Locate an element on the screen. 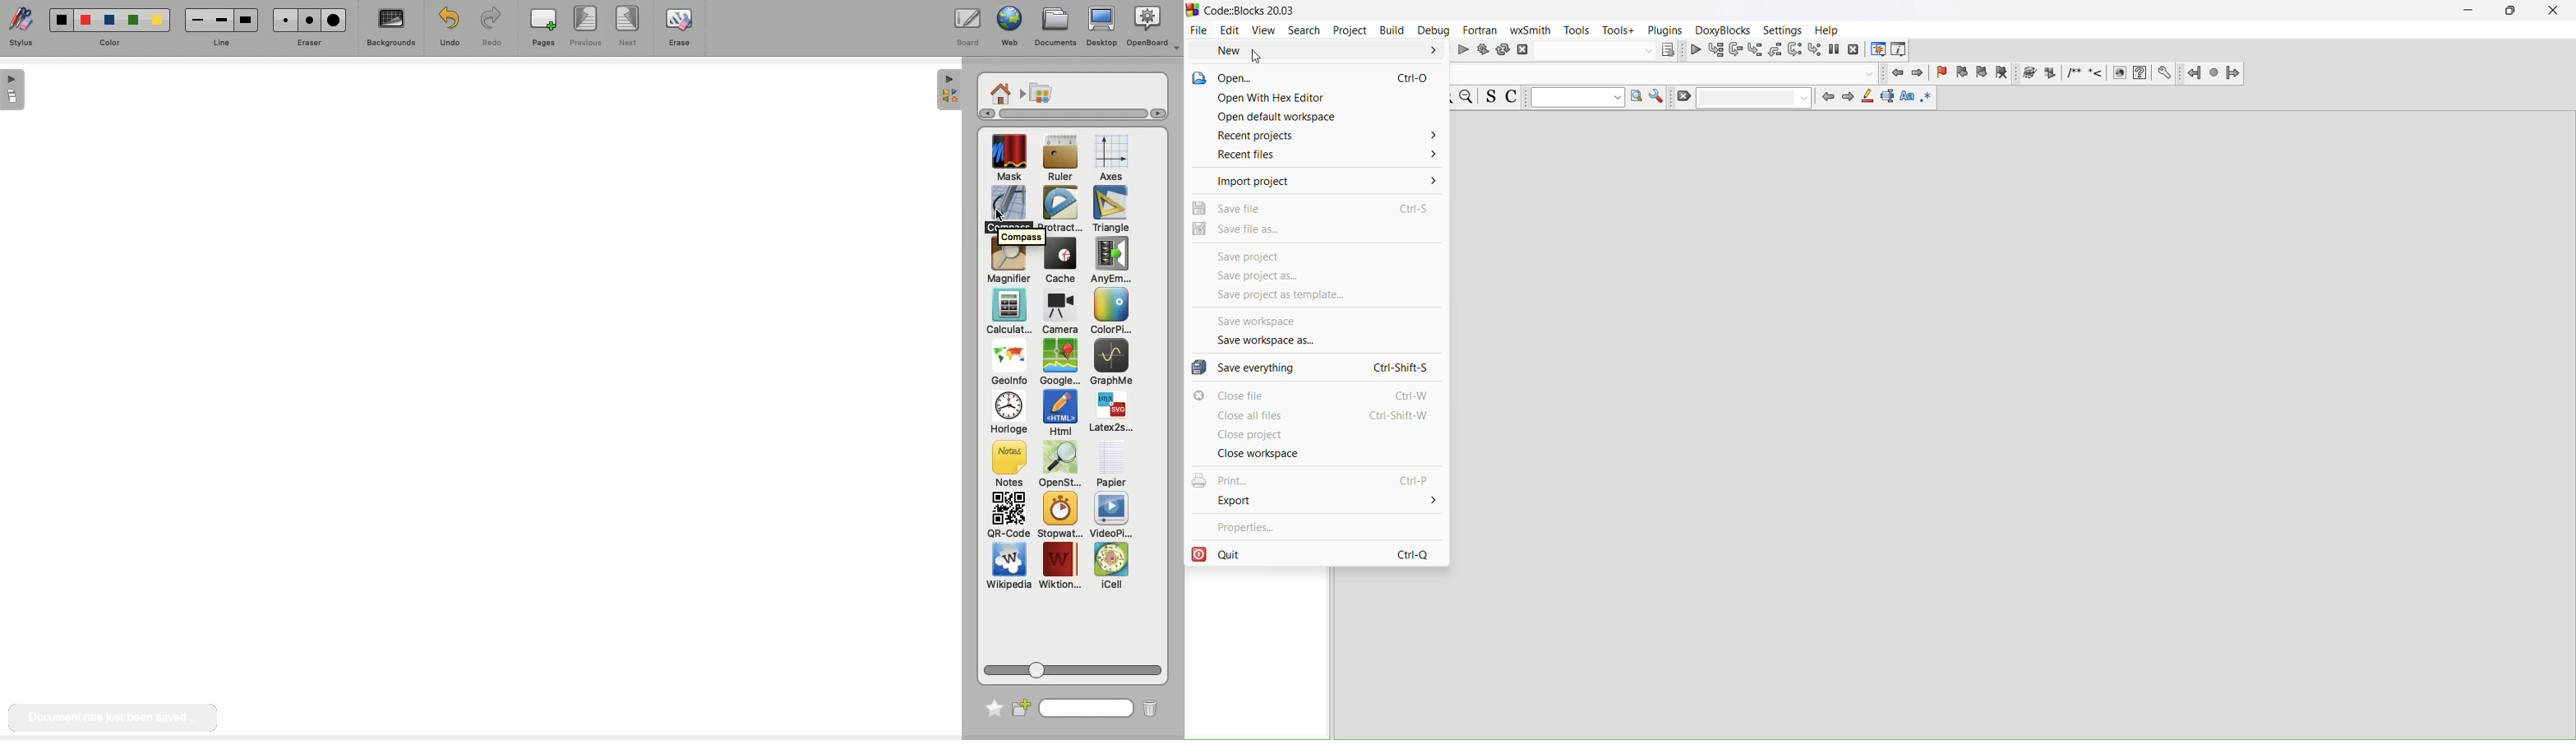 The image size is (2576, 756). save project is located at coordinates (1317, 255).